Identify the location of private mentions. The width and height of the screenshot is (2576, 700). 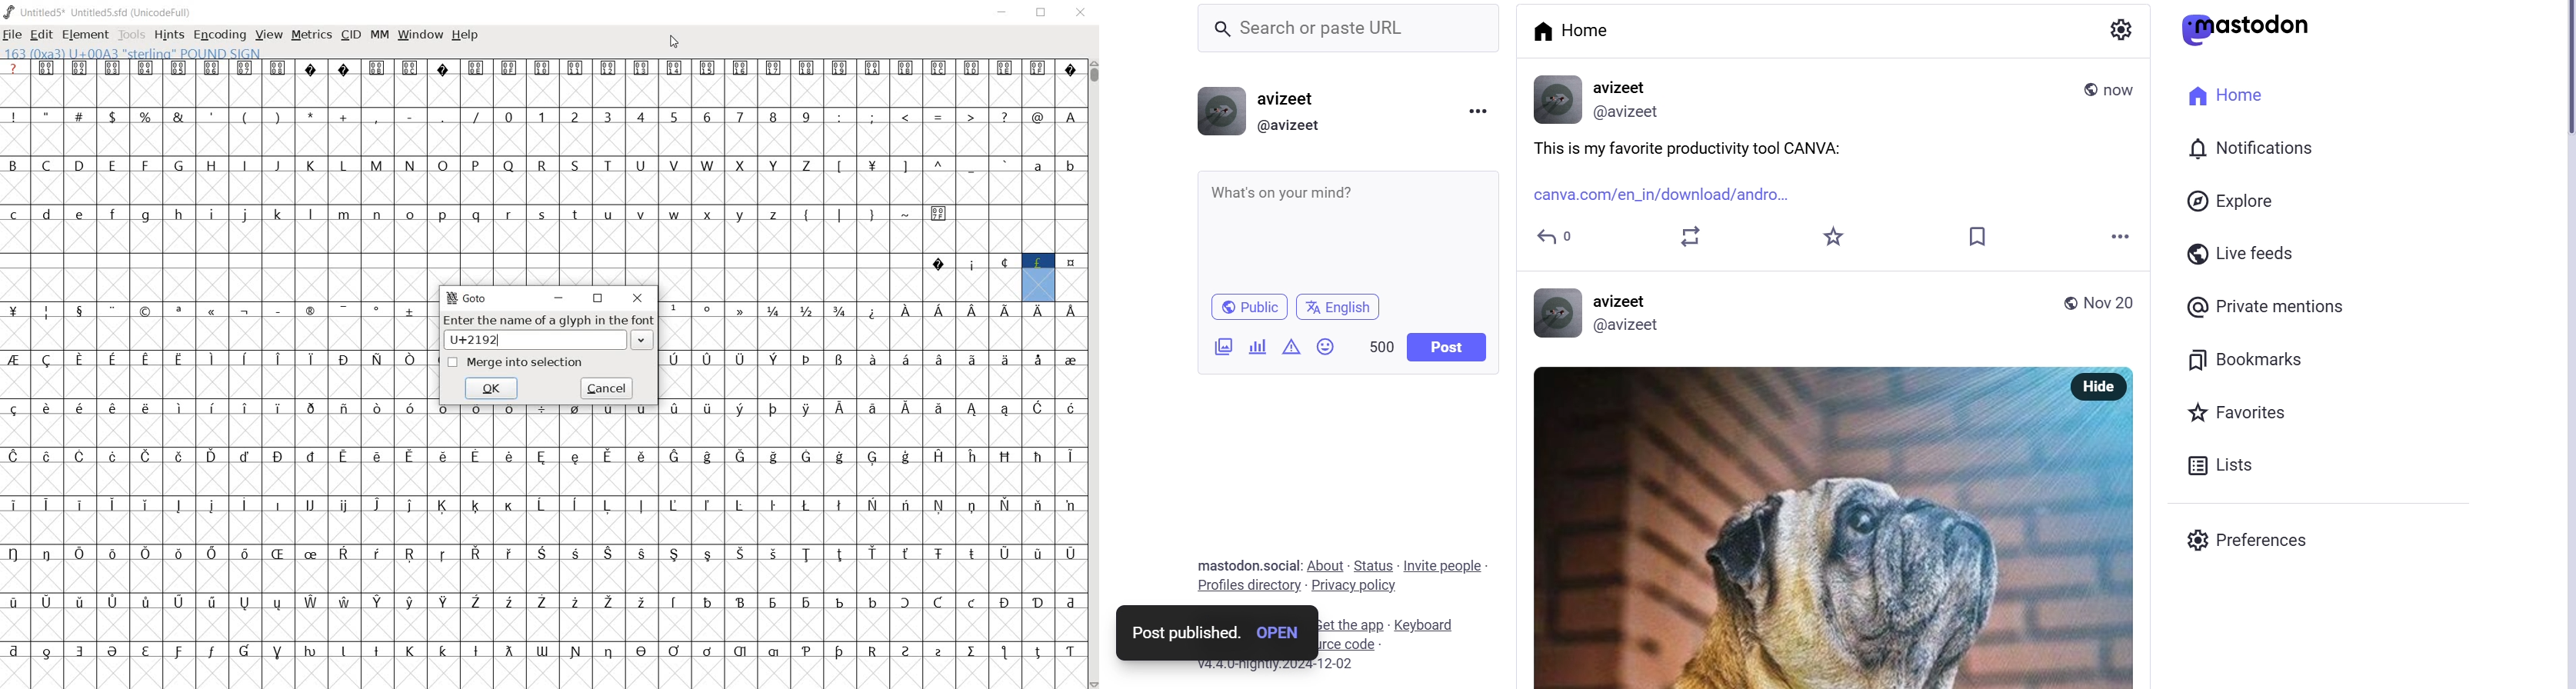
(2284, 304).